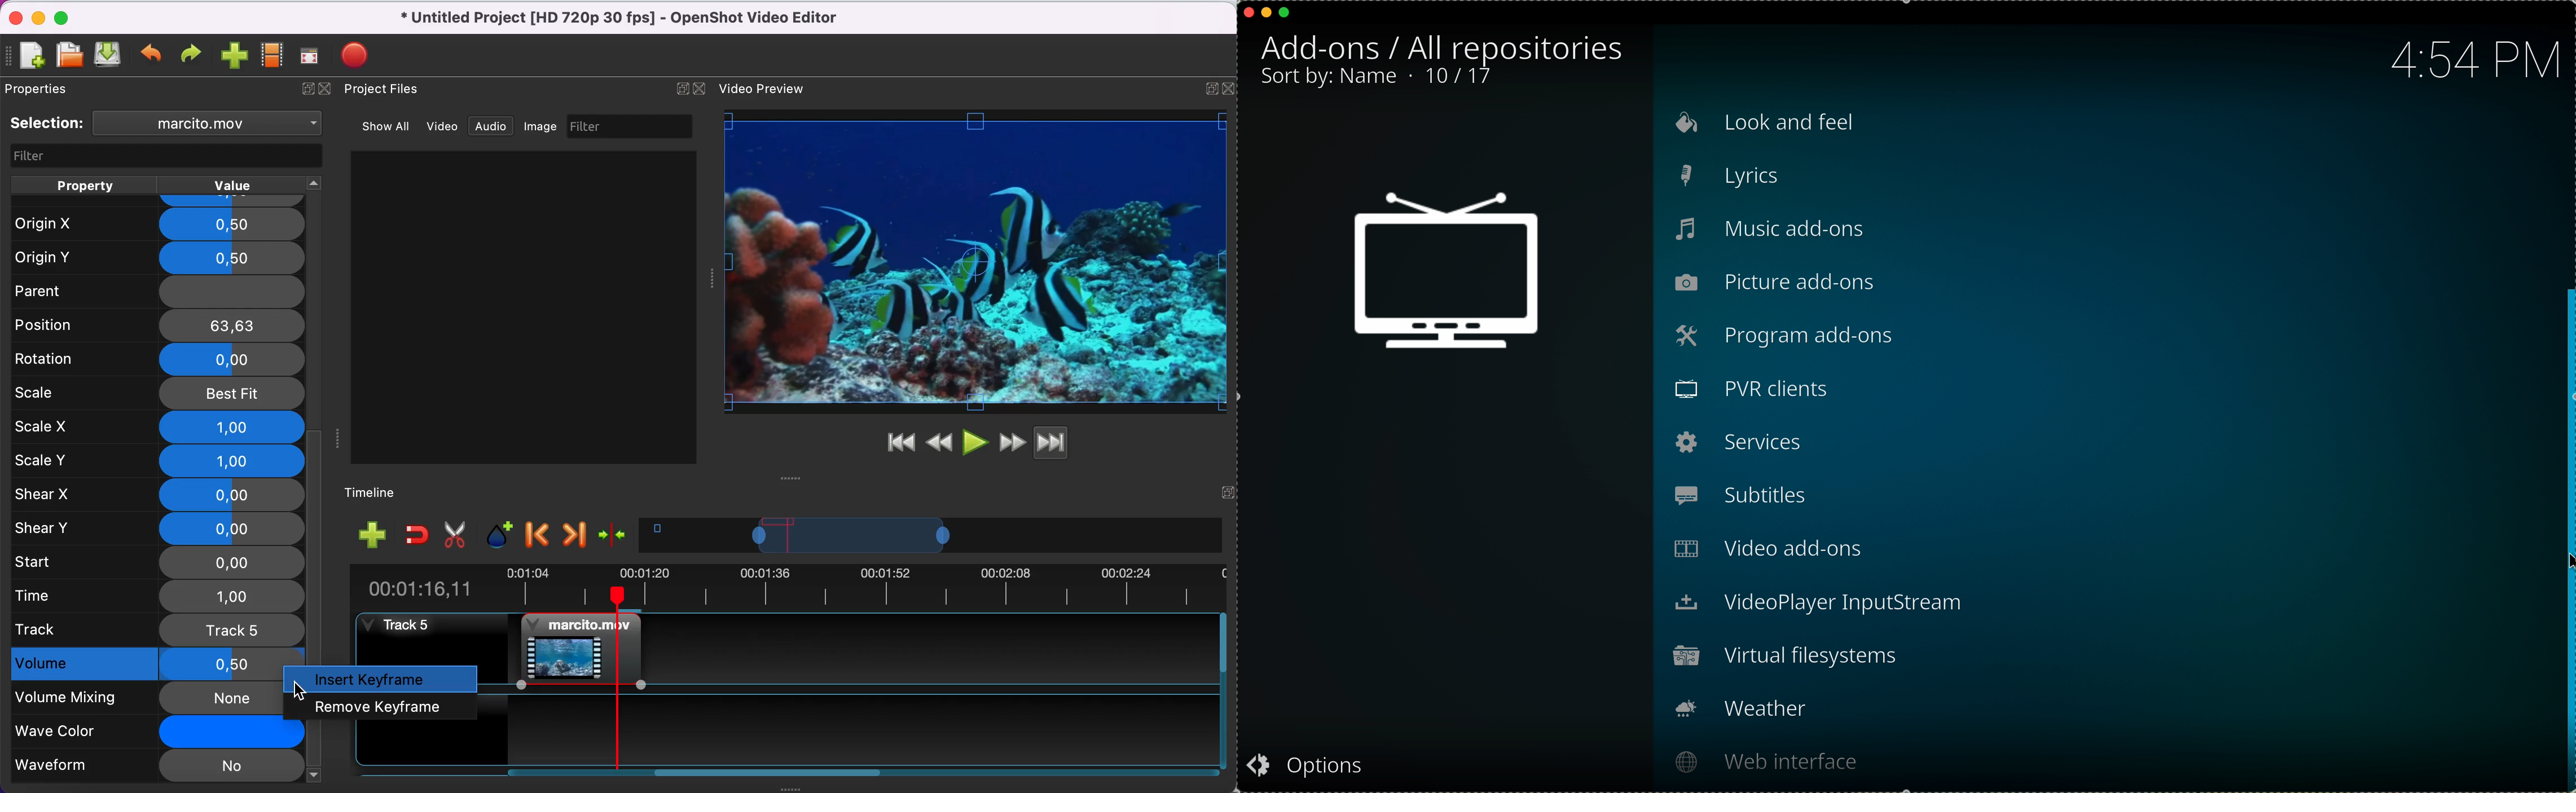  Describe the element at coordinates (159, 255) in the screenshot. I see `origin y 0,5` at that location.